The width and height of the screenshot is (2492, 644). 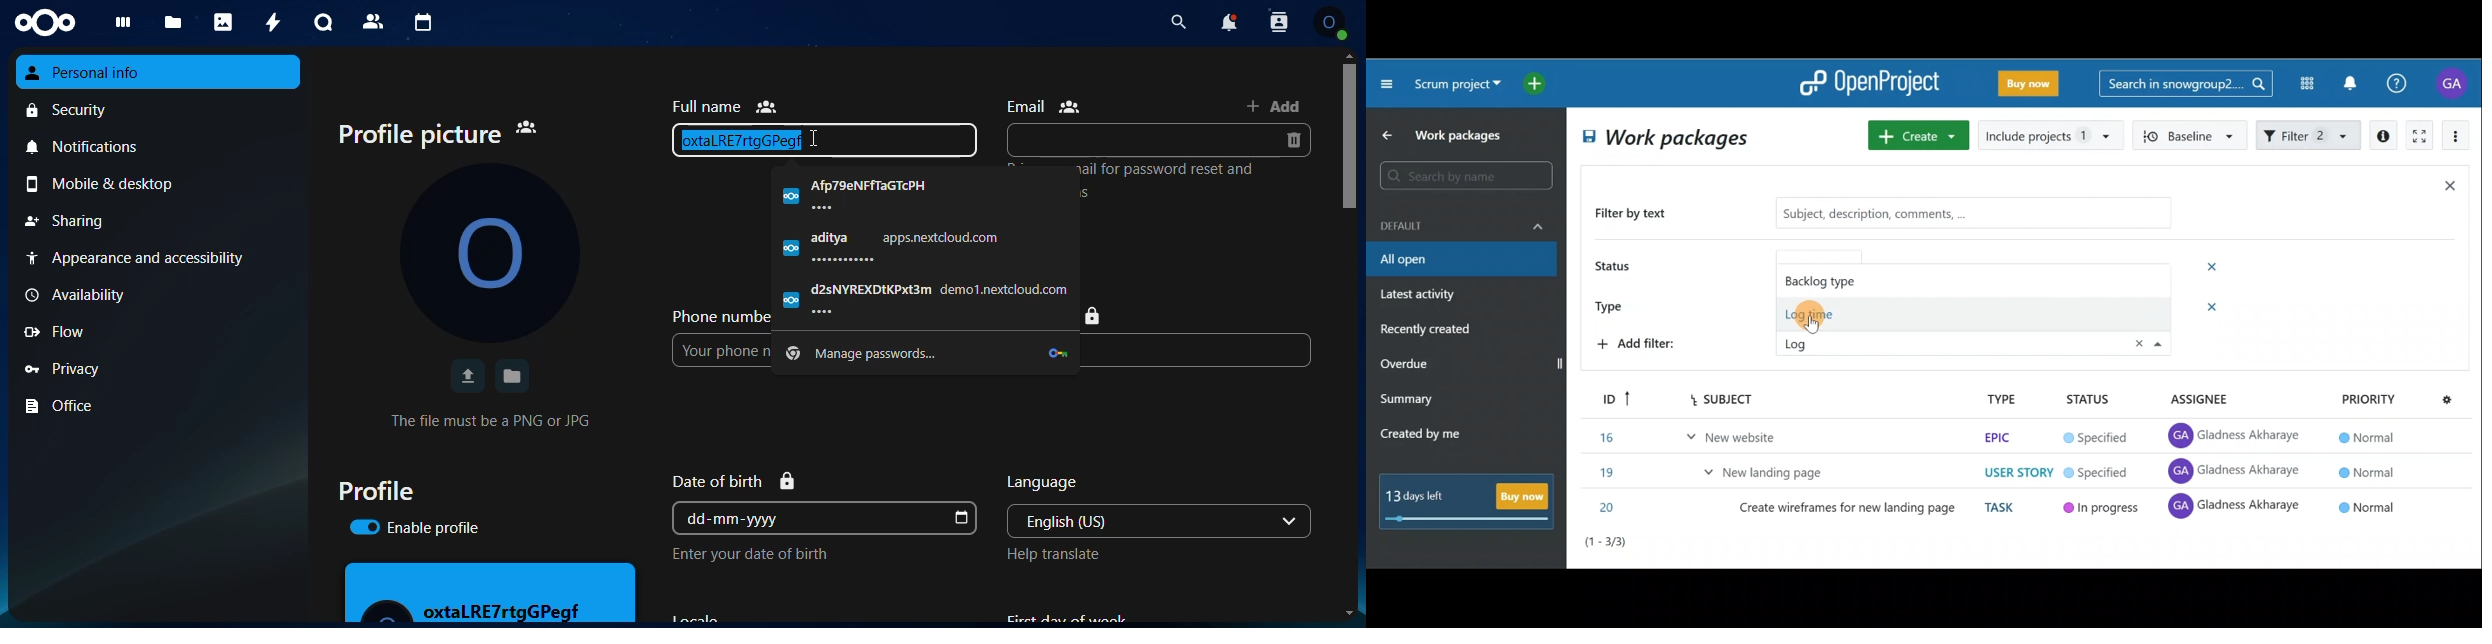 What do you see at coordinates (1139, 521) in the screenshot?
I see `English (US)` at bounding box center [1139, 521].